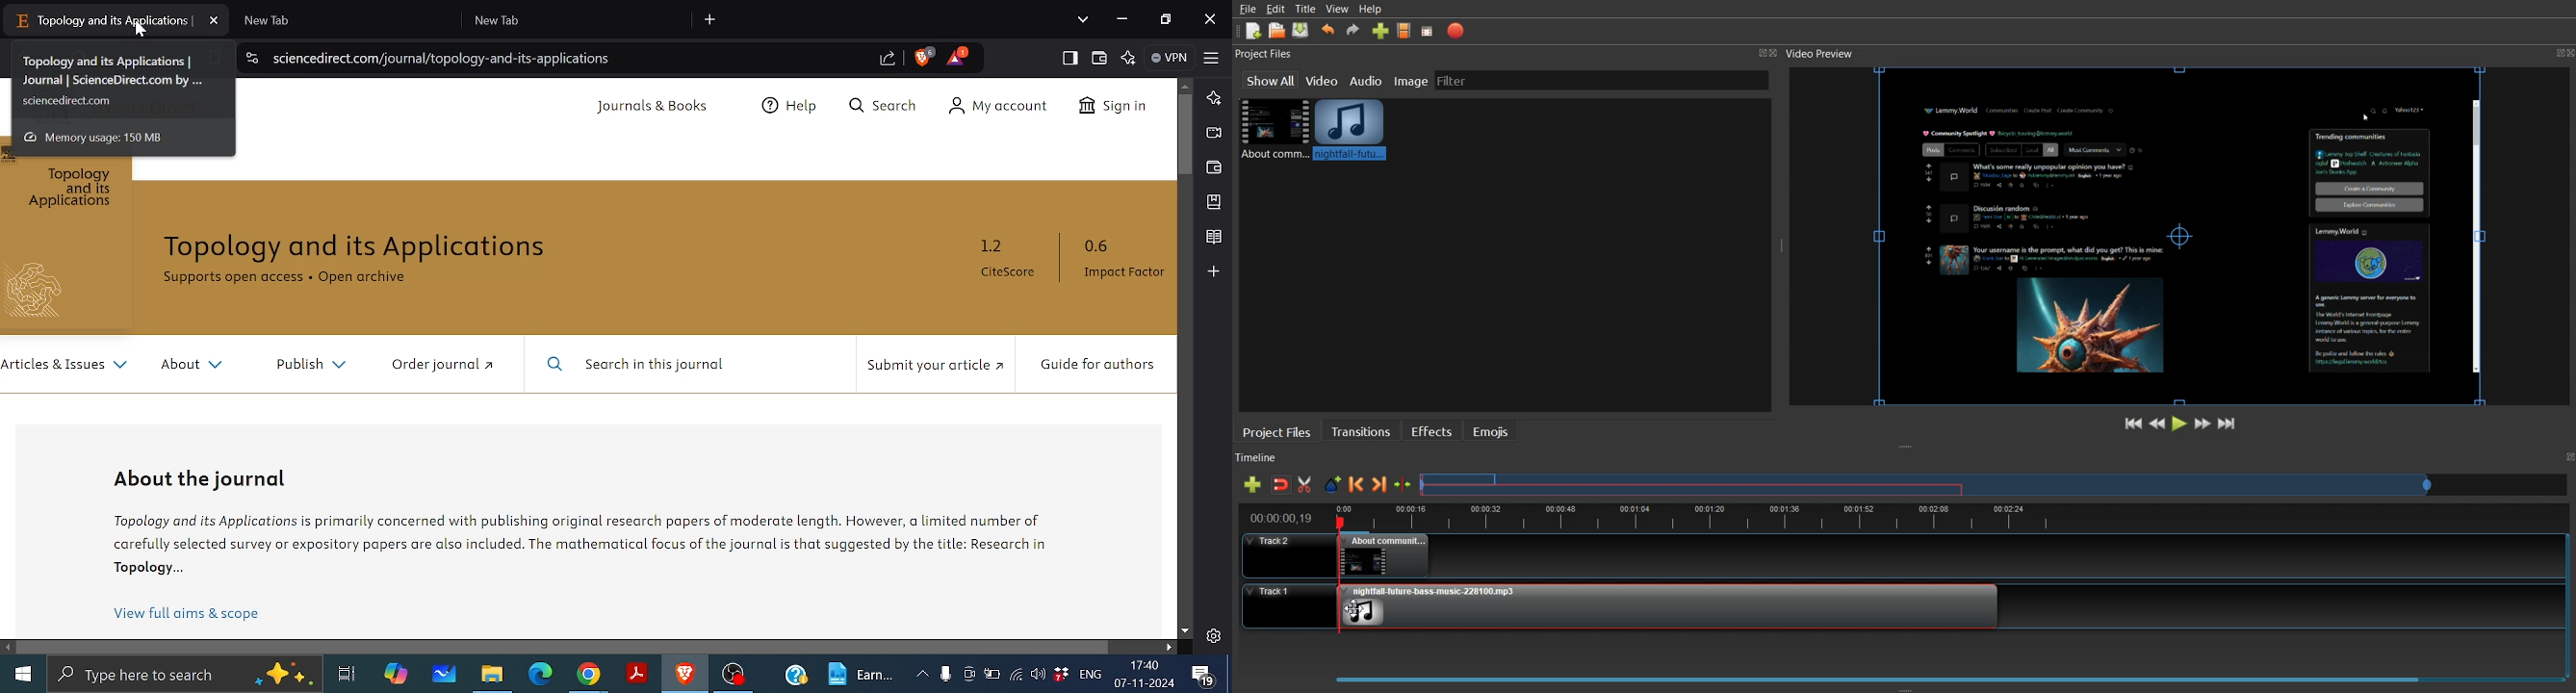 This screenshot has height=700, width=2576. I want to click on Articles & Issues, so click(66, 366).